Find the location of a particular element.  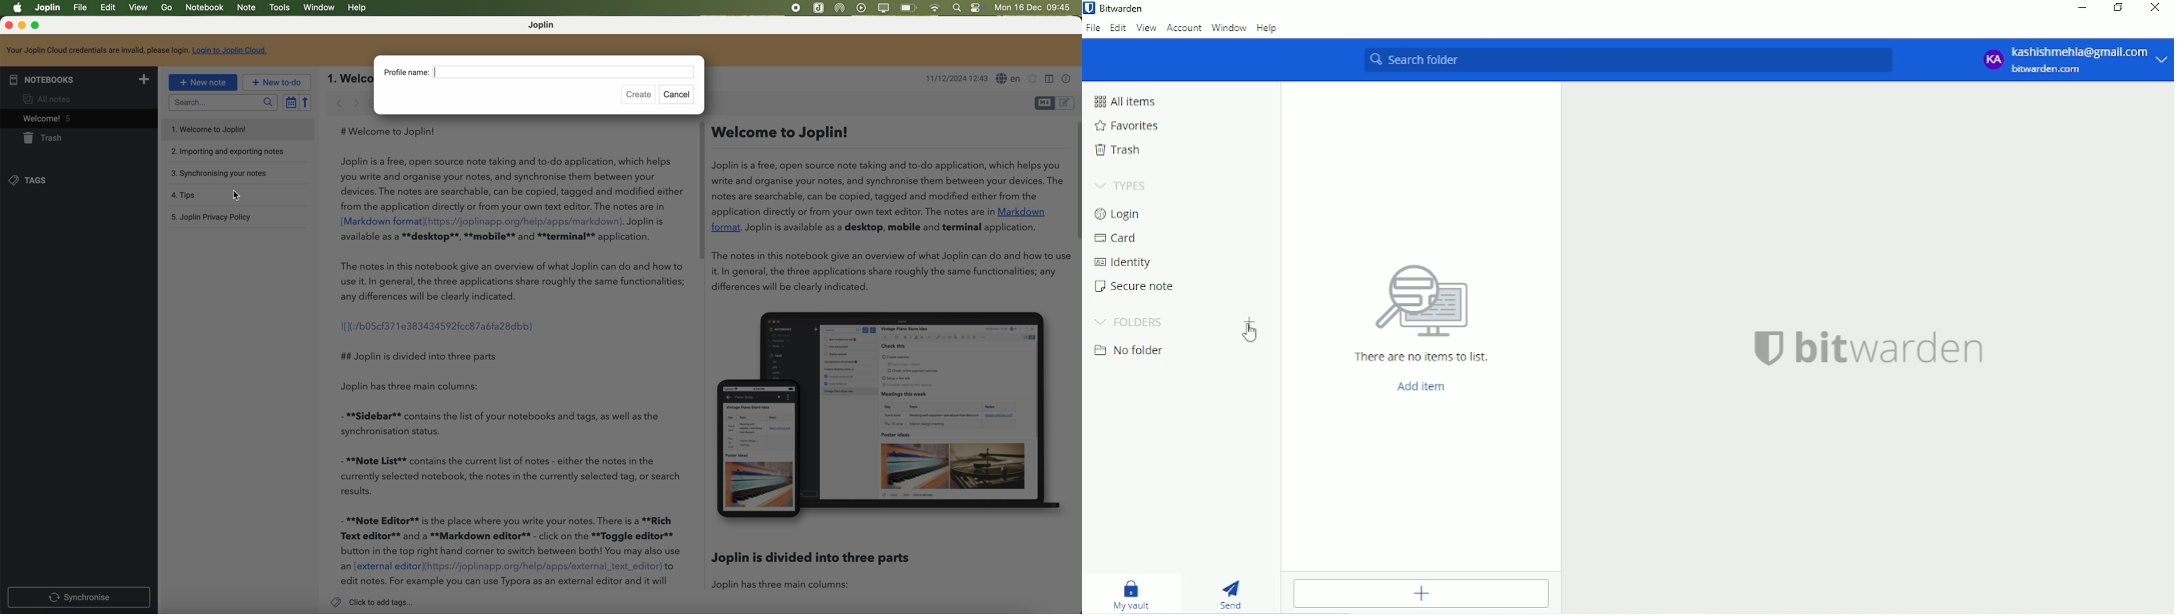

minimize is located at coordinates (22, 26).